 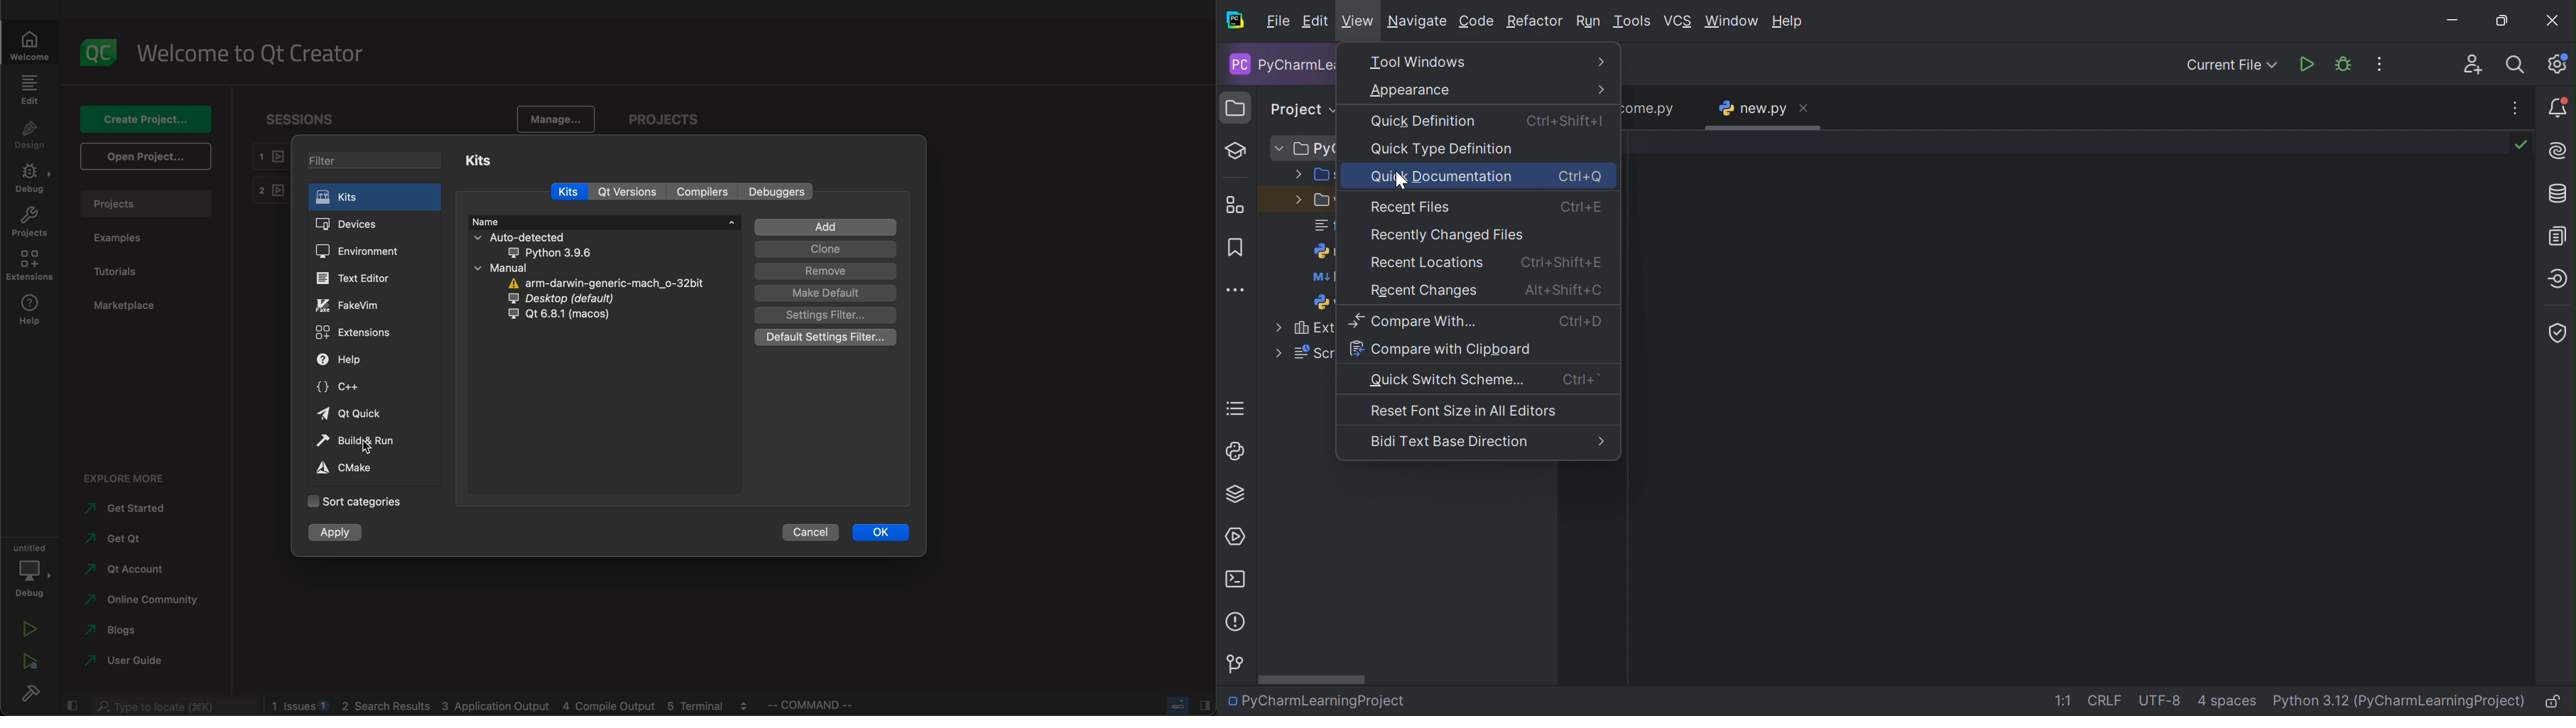 What do you see at coordinates (31, 134) in the screenshot?
I see `design` at bounding box center [31, 134].